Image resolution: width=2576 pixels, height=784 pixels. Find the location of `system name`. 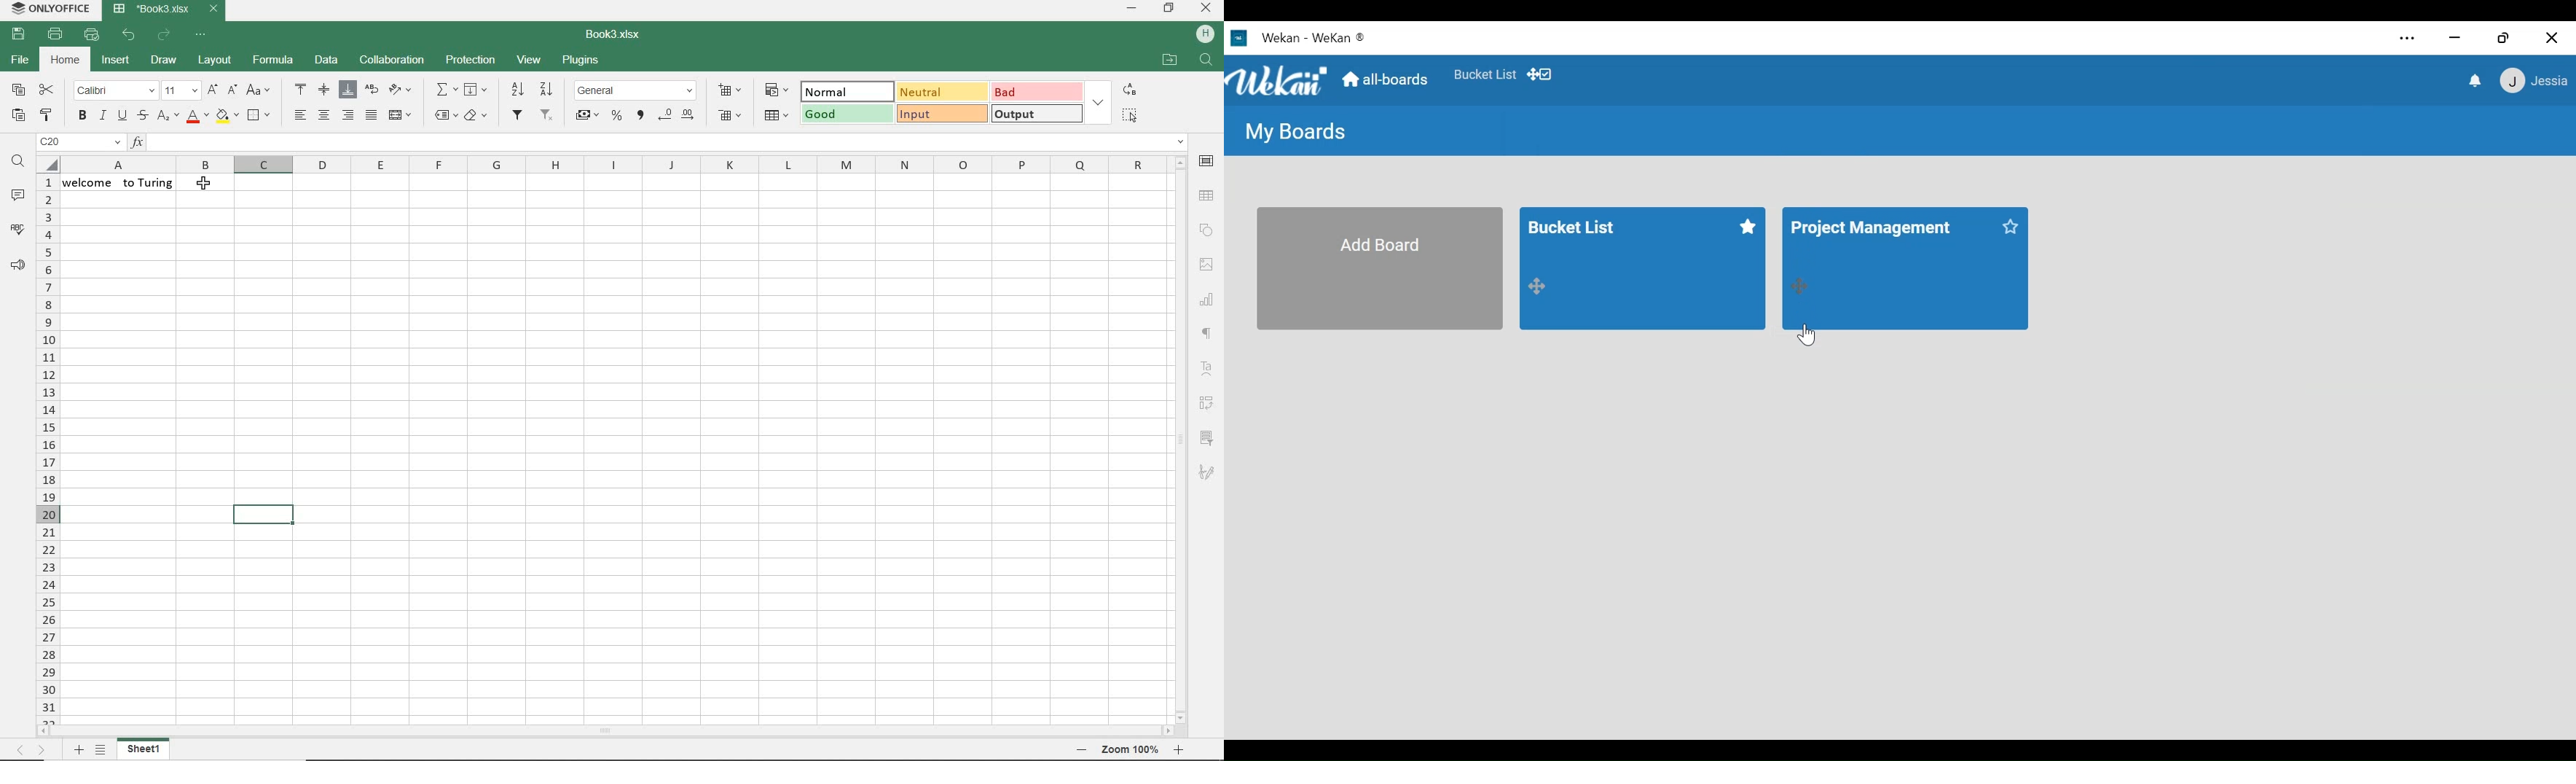

system name is located at coordinates (49, 9).